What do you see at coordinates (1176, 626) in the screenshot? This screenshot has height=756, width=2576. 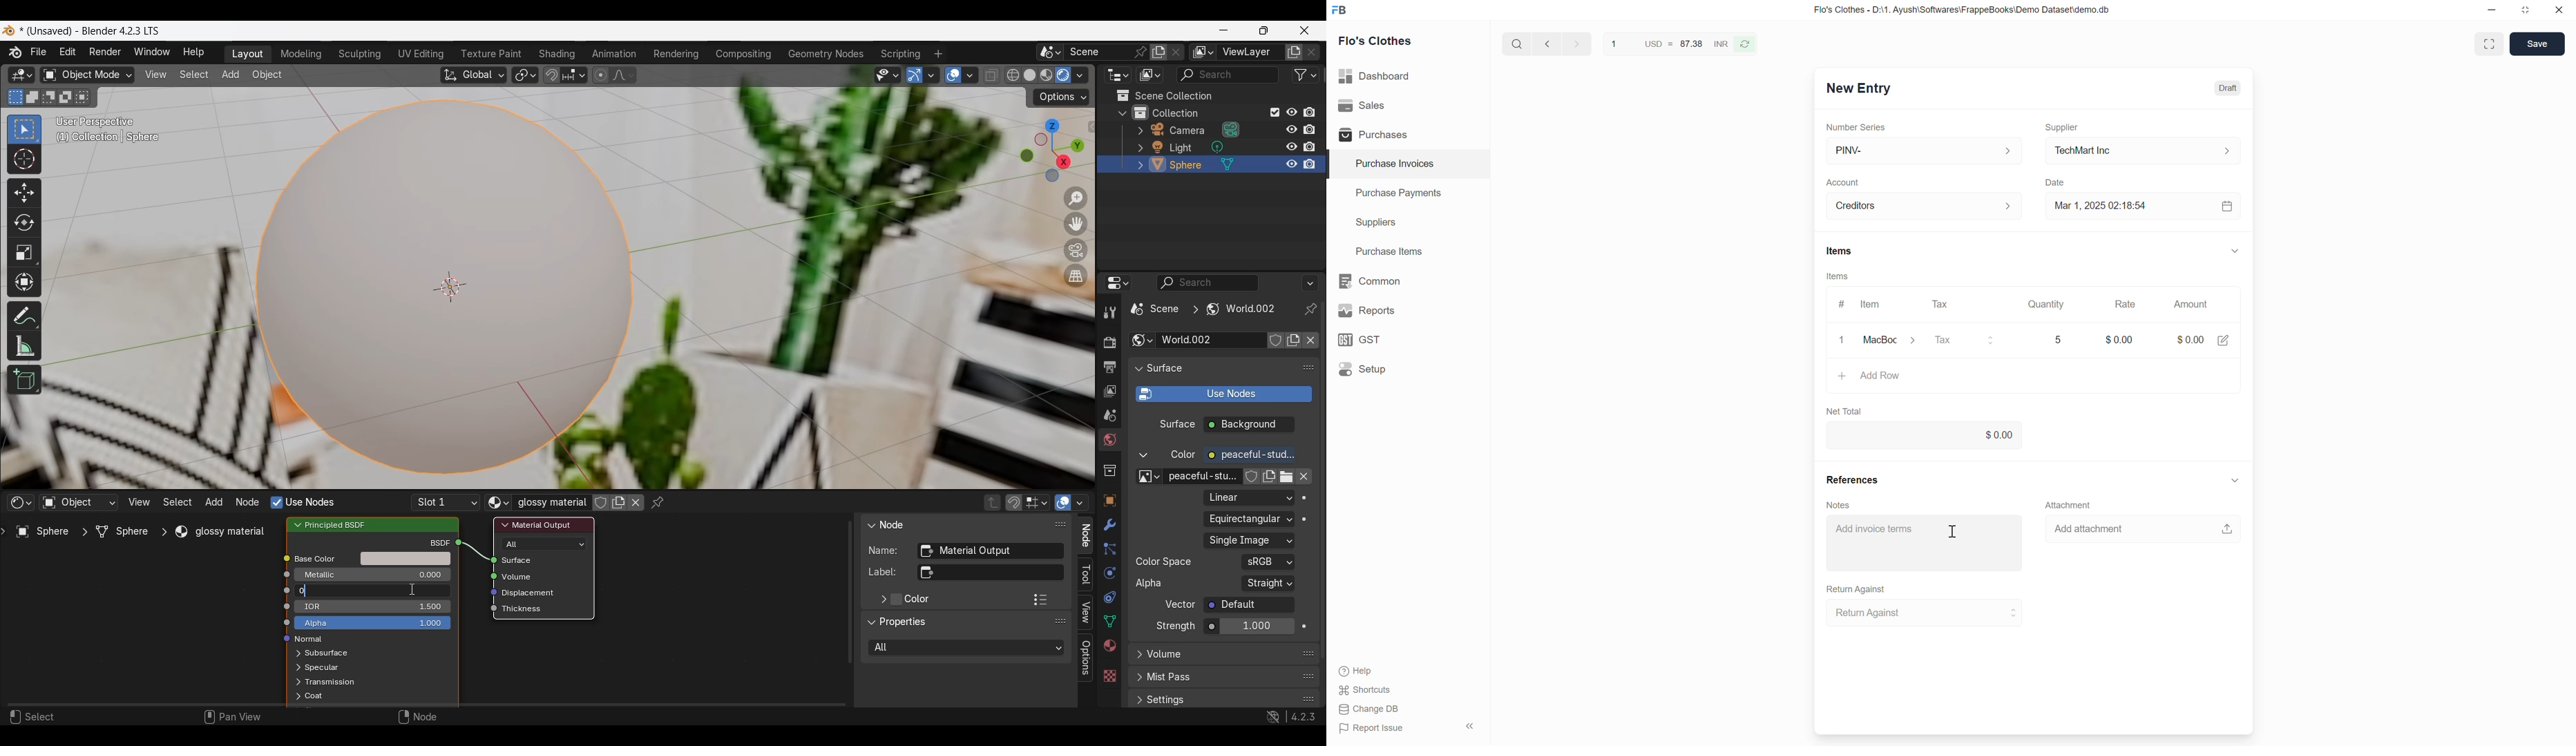 I see `Strength ` at bounding box center [1176, 626].